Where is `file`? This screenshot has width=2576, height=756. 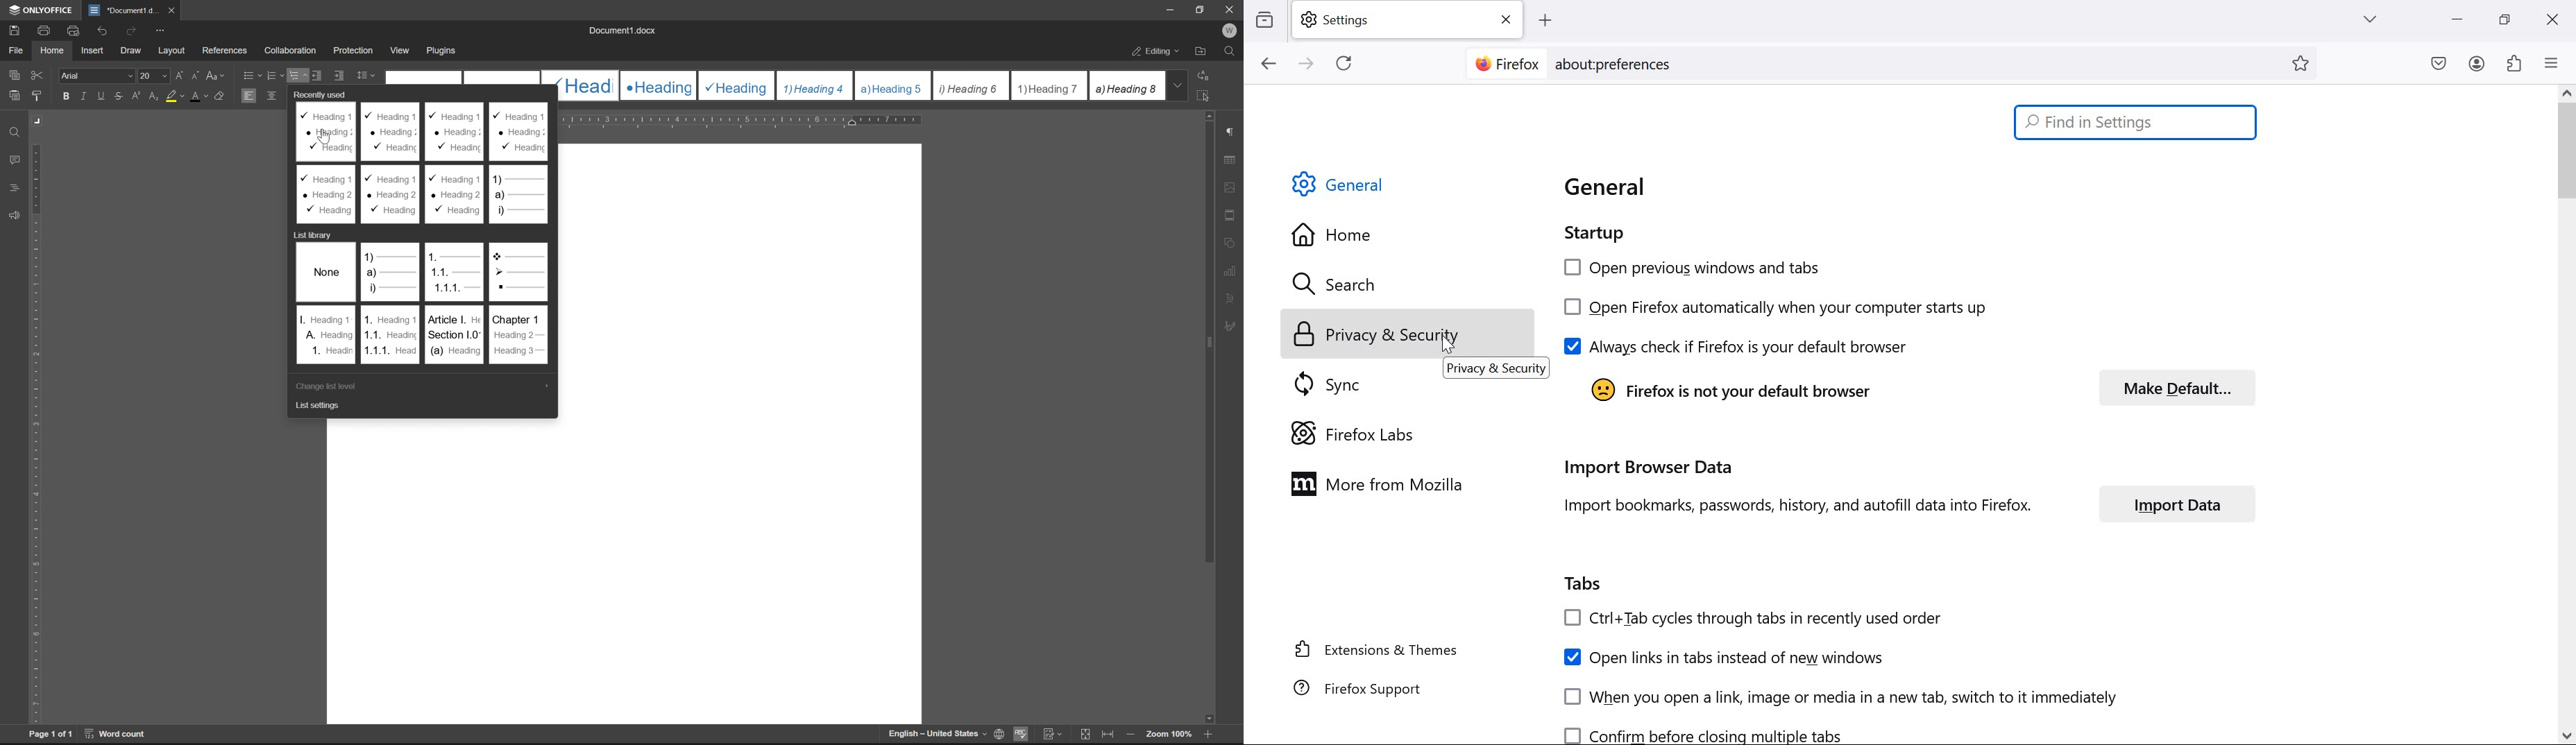
file is located at coordinates (15, 50).